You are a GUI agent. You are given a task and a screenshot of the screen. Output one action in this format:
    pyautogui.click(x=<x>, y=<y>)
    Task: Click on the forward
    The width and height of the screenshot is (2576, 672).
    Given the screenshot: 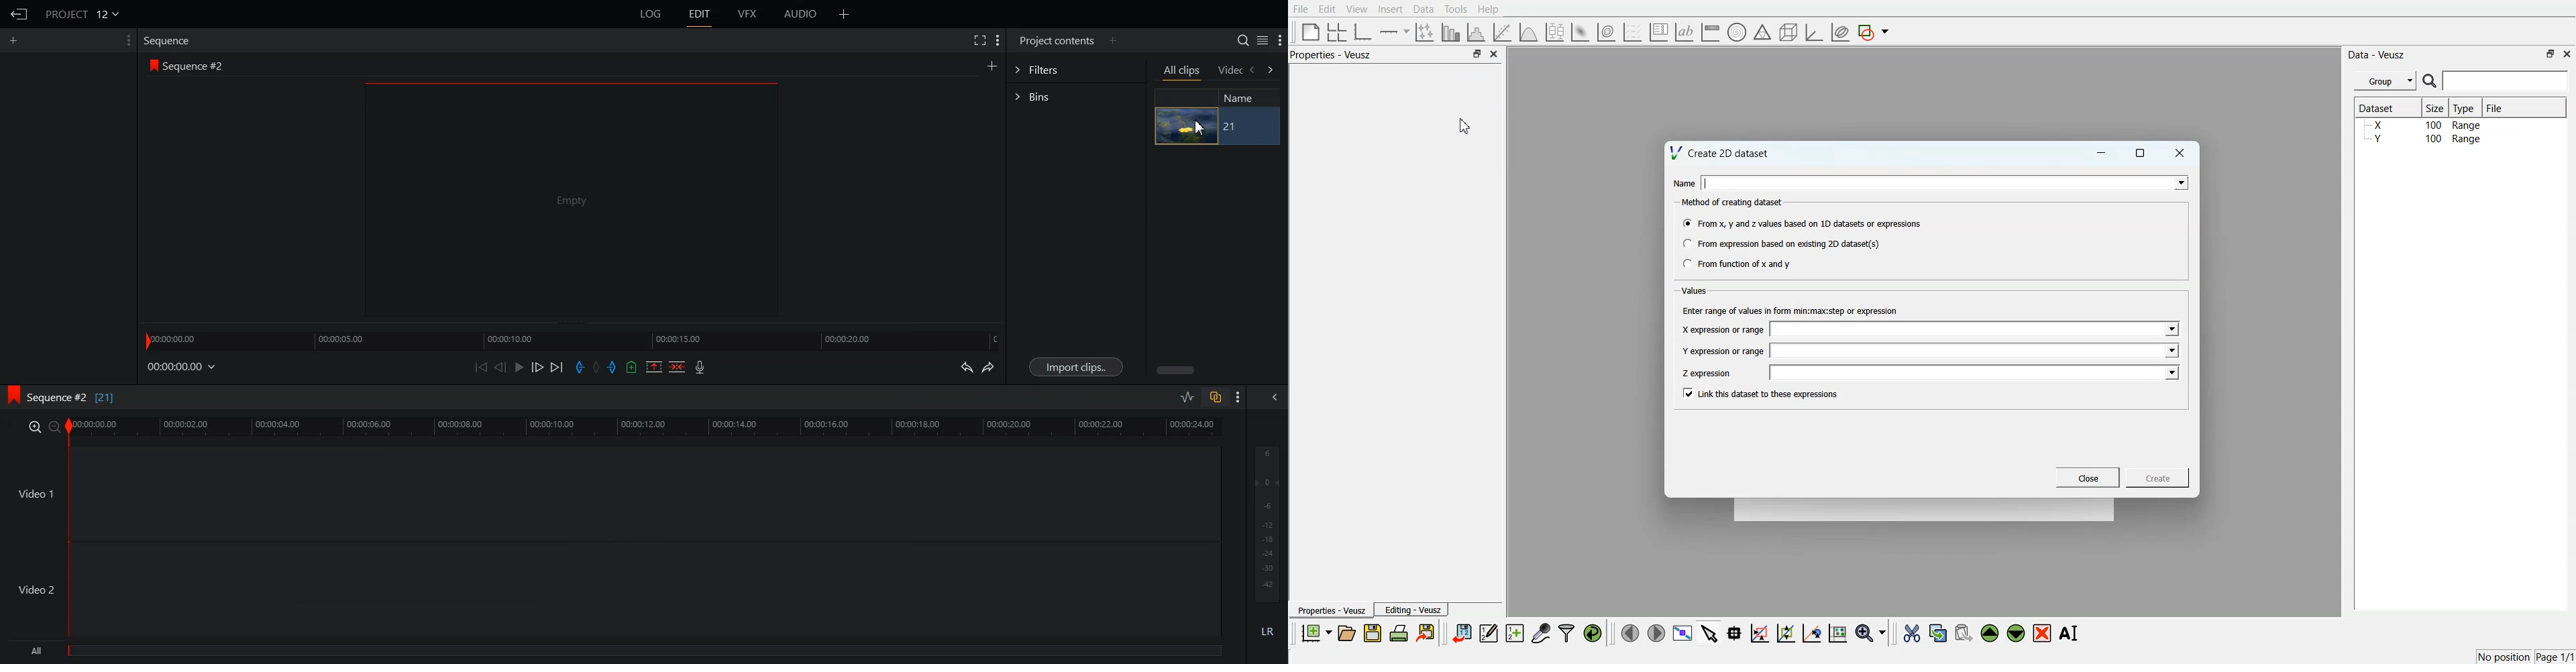 What is the action you would take?
    pyautogui.click(x=1273, y=71)
    